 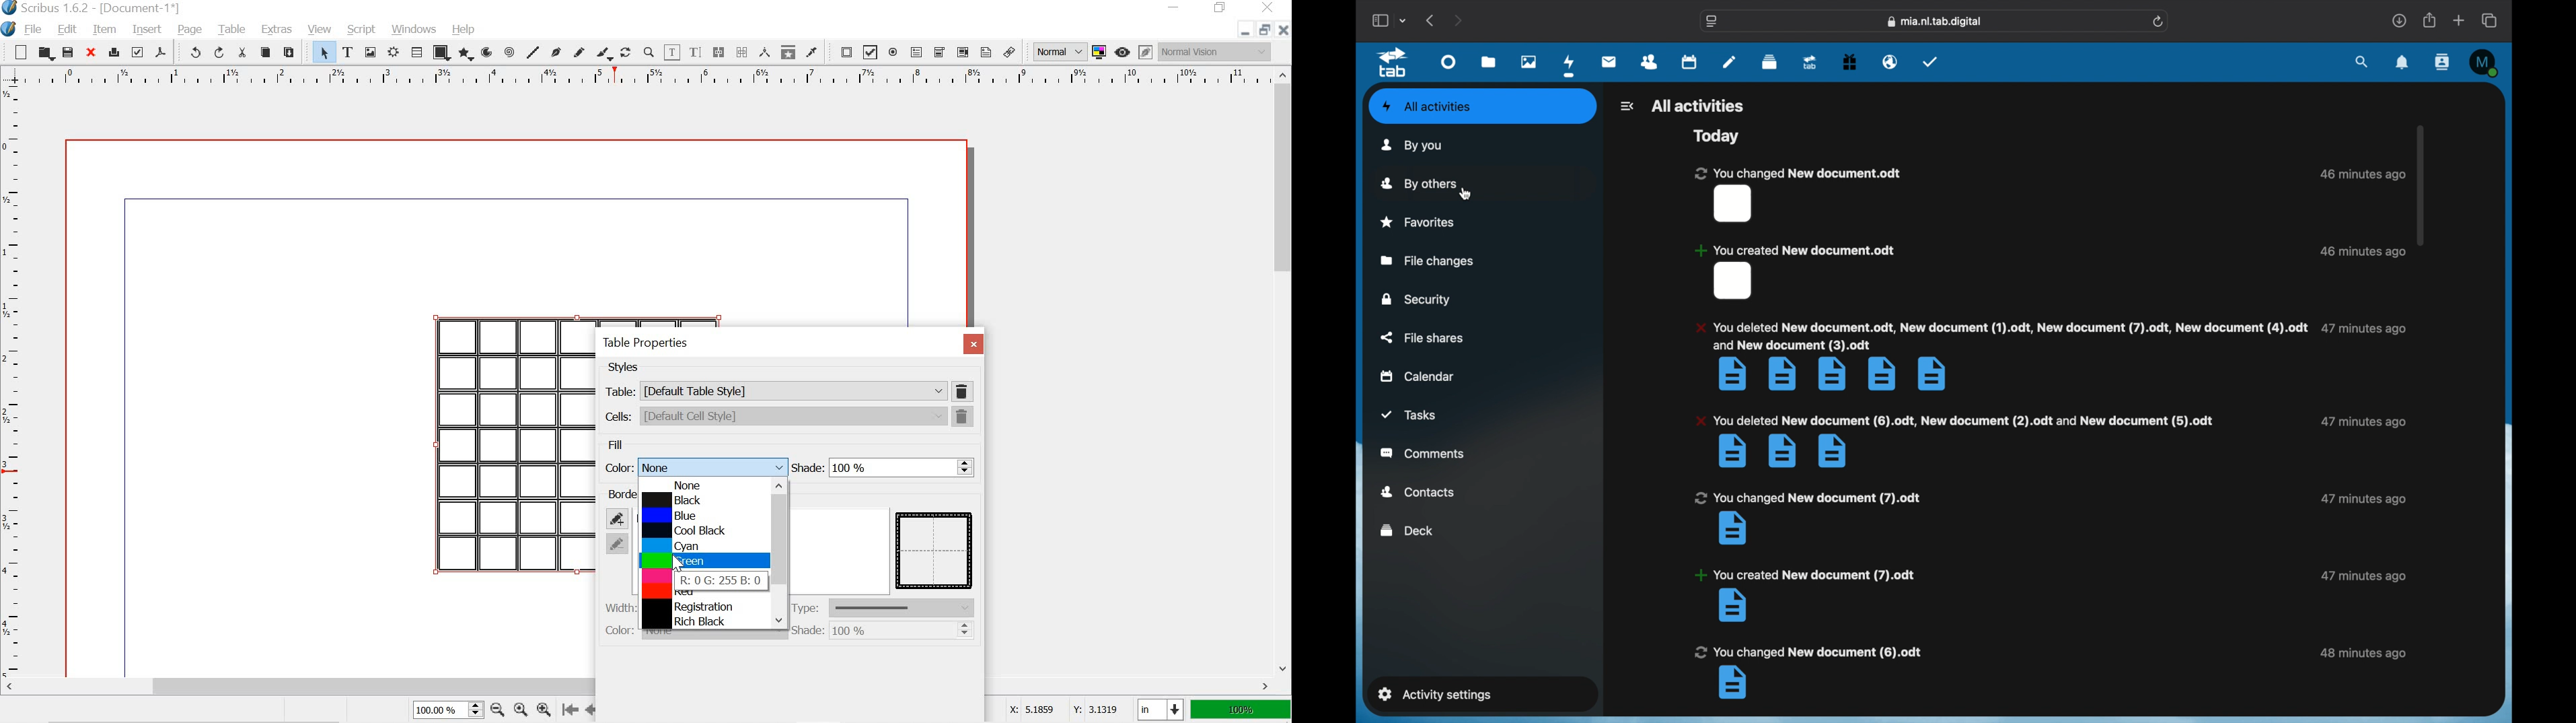 I want to click on pdf check box, so click(x=871, y=52).